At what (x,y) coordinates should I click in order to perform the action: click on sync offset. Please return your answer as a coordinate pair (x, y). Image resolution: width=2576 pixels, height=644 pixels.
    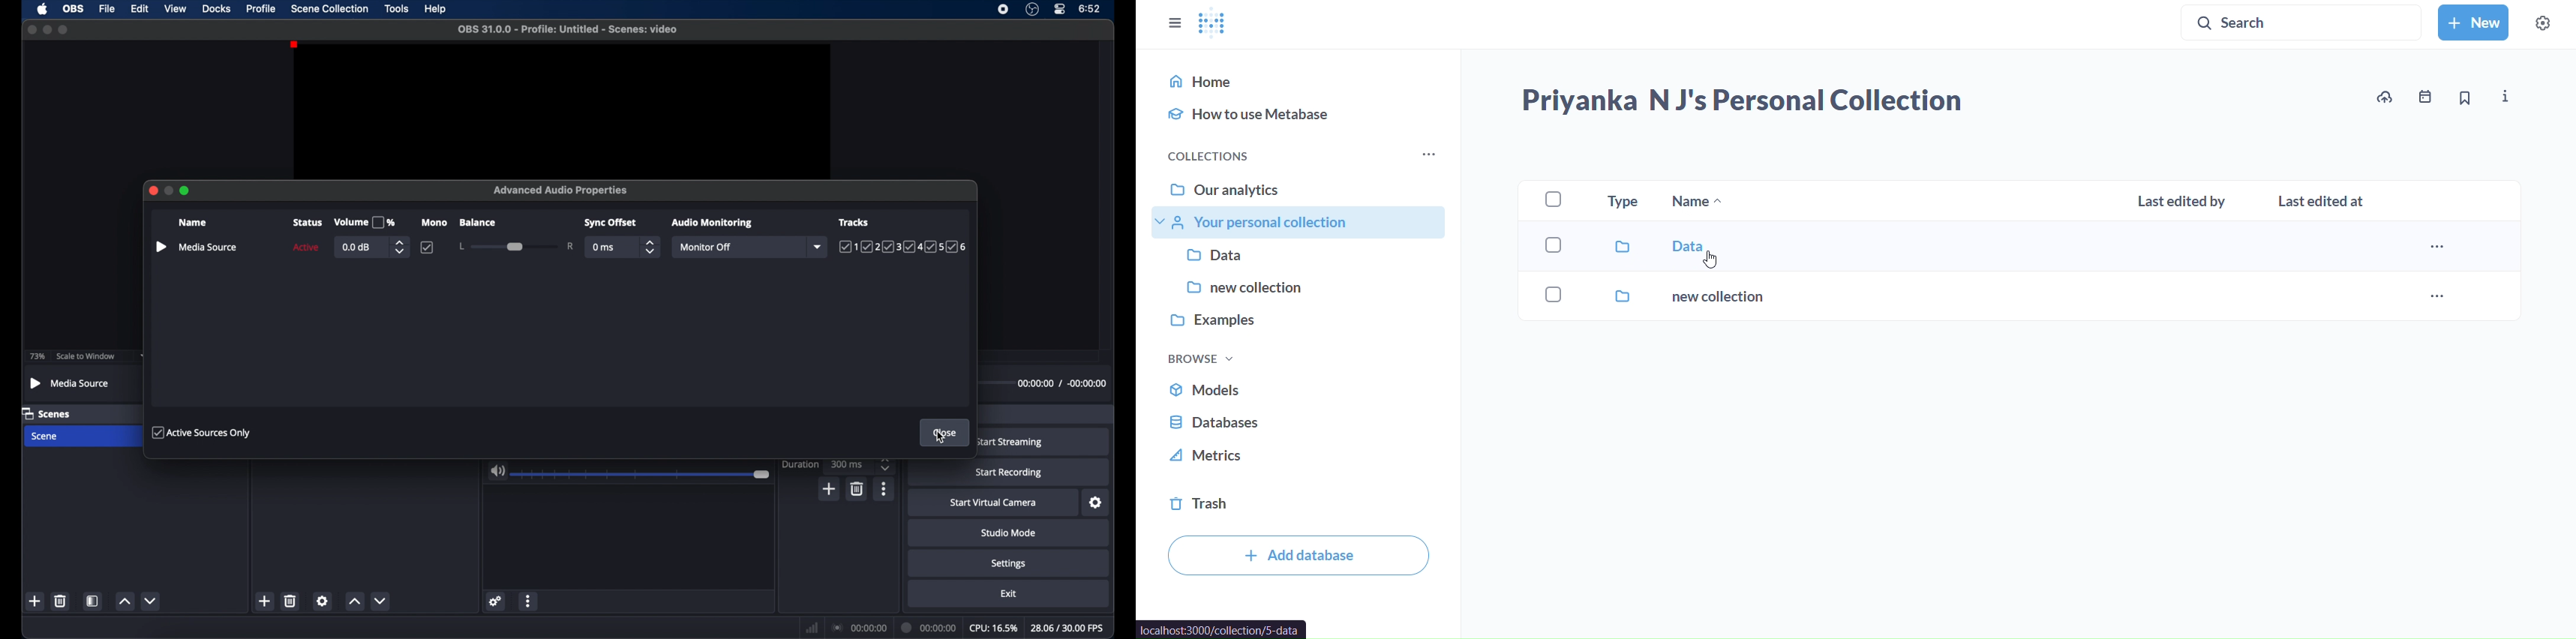
    Looking at the image, I should click on (611, 223).